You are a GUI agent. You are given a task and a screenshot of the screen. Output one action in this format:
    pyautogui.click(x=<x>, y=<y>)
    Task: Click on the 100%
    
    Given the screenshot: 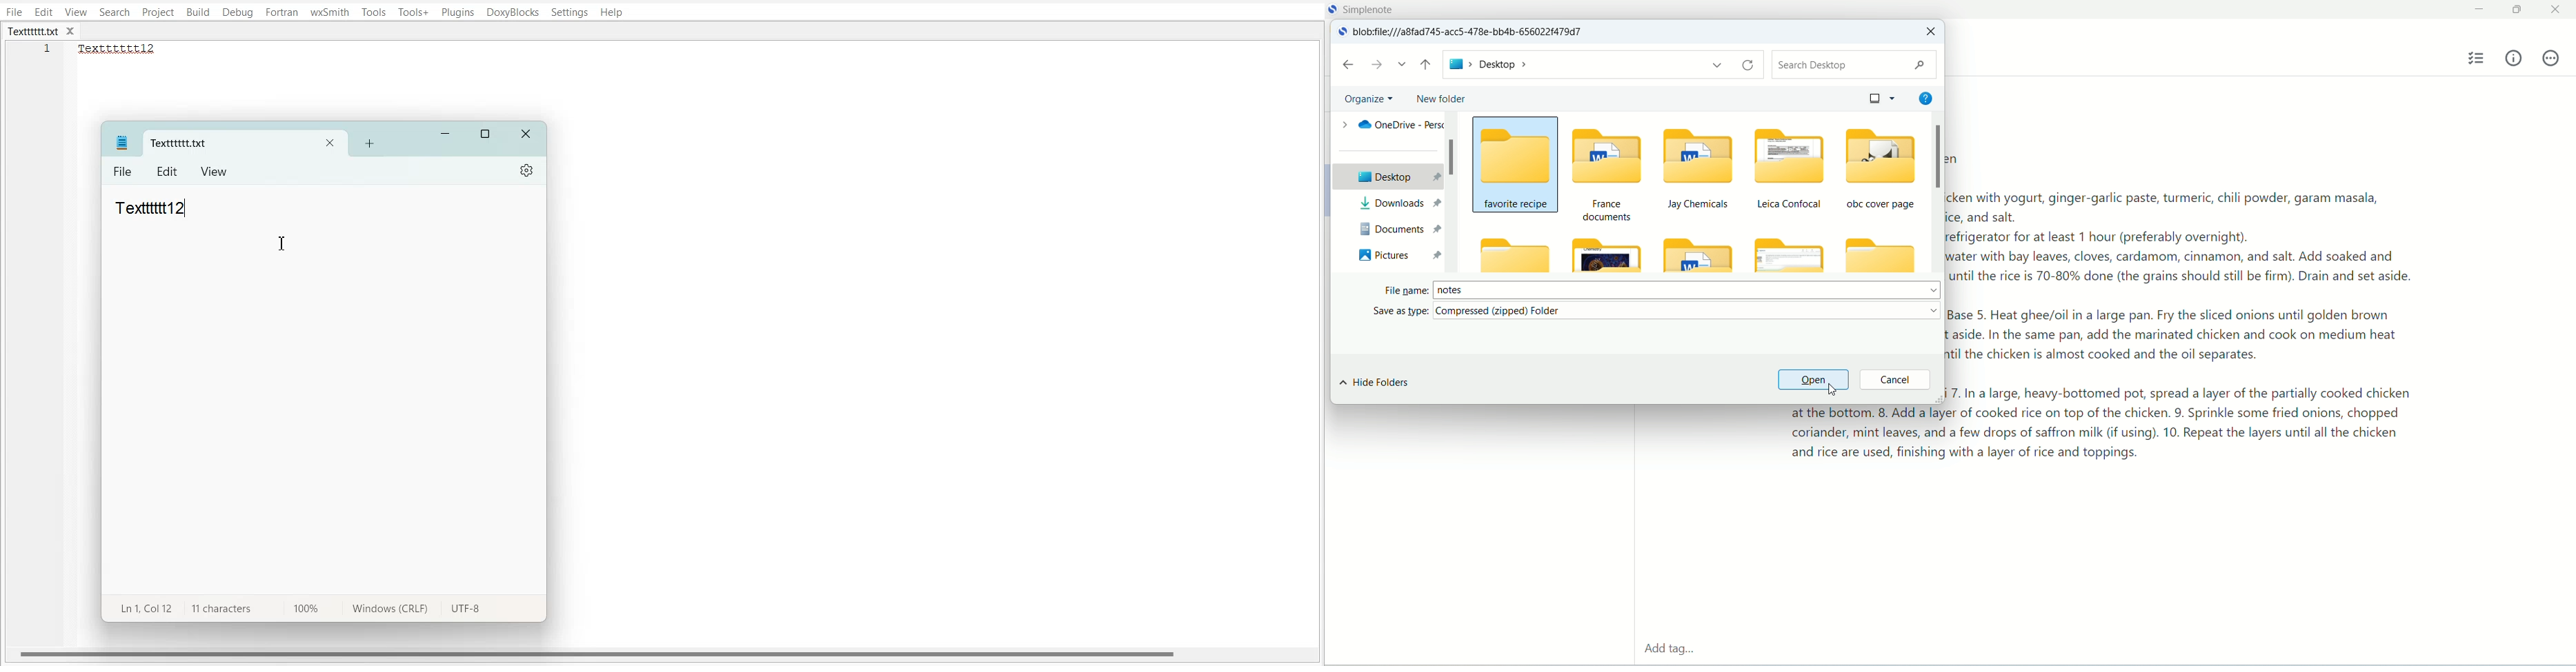 What is the action you would take?
    pyautogui.click(x=302, y=607)
    